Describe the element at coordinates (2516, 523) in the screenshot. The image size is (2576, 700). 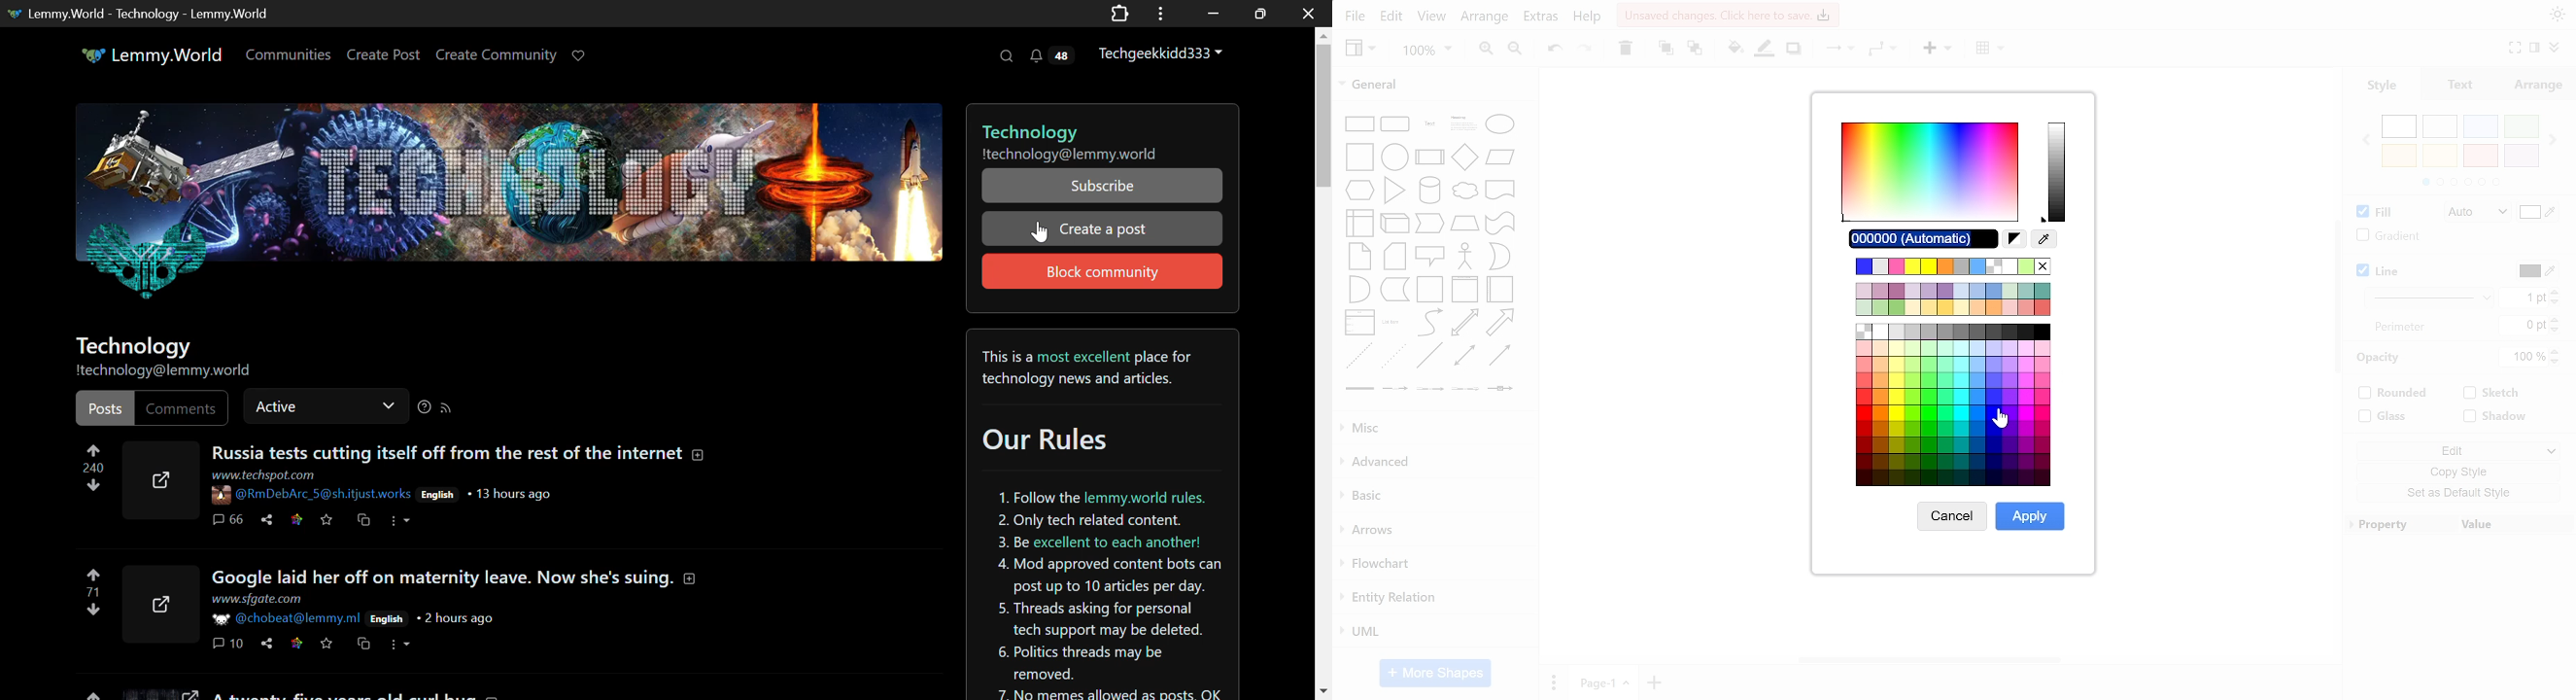
I see `value` at that location.